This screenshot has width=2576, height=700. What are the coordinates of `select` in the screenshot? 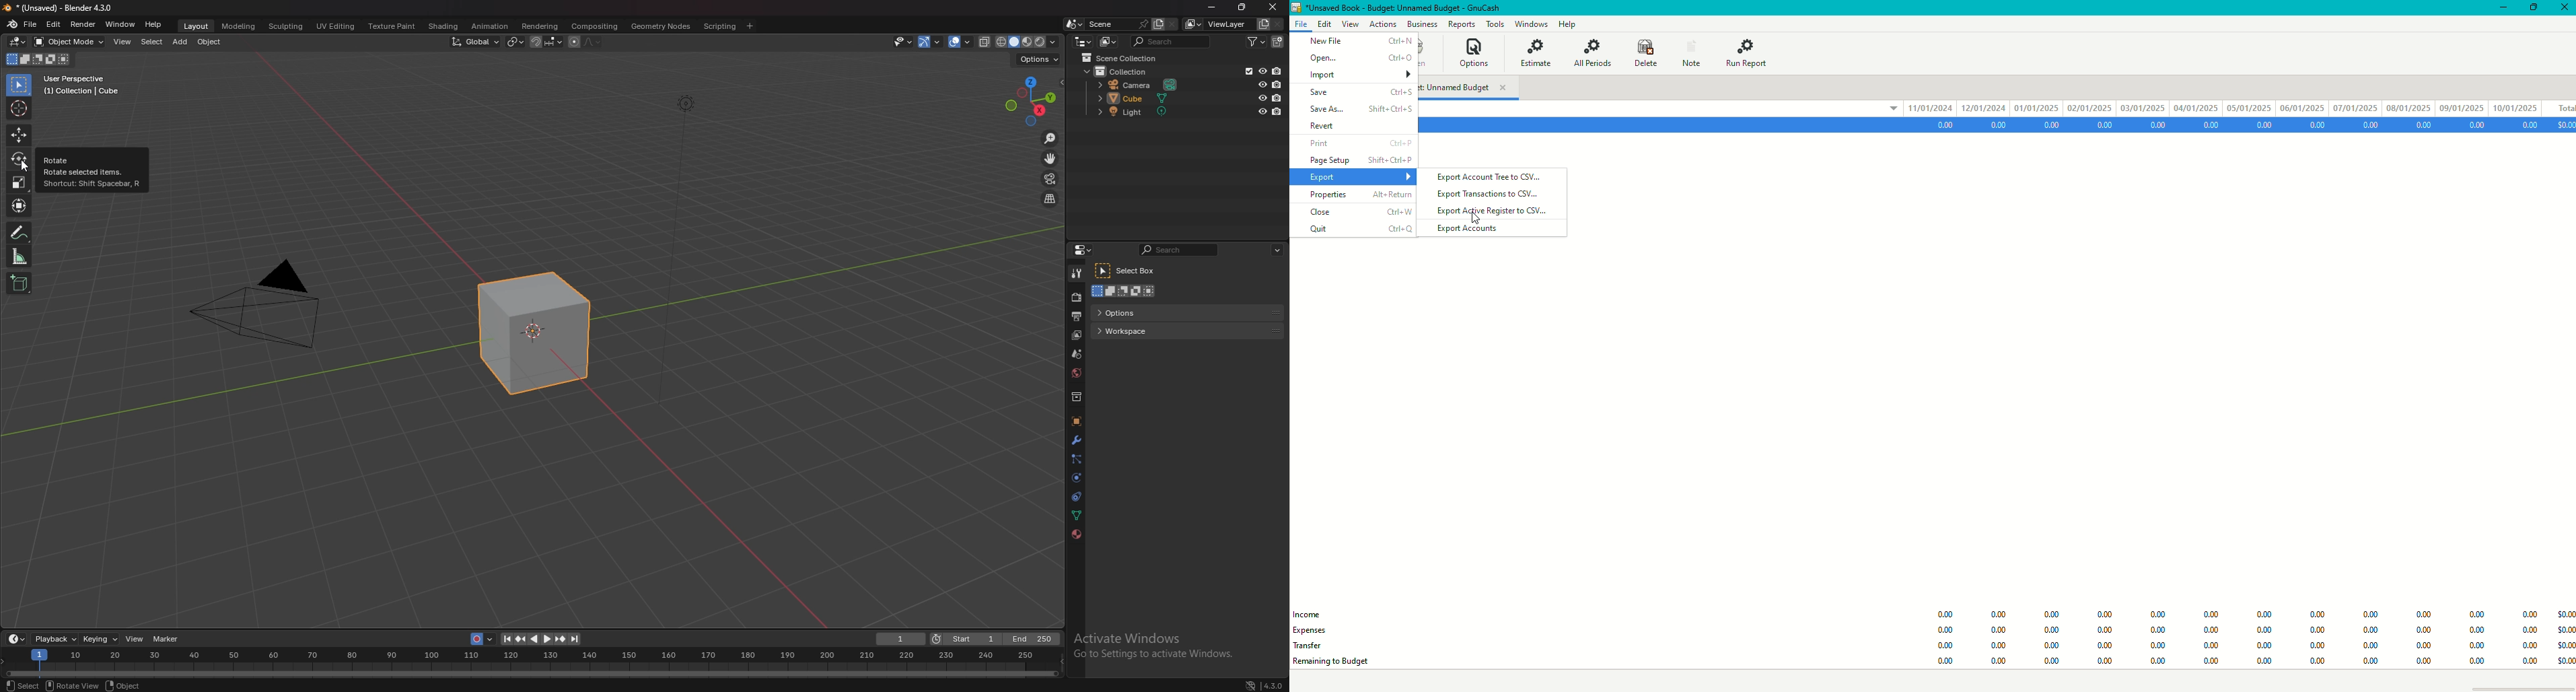 It's located at (21, 685).